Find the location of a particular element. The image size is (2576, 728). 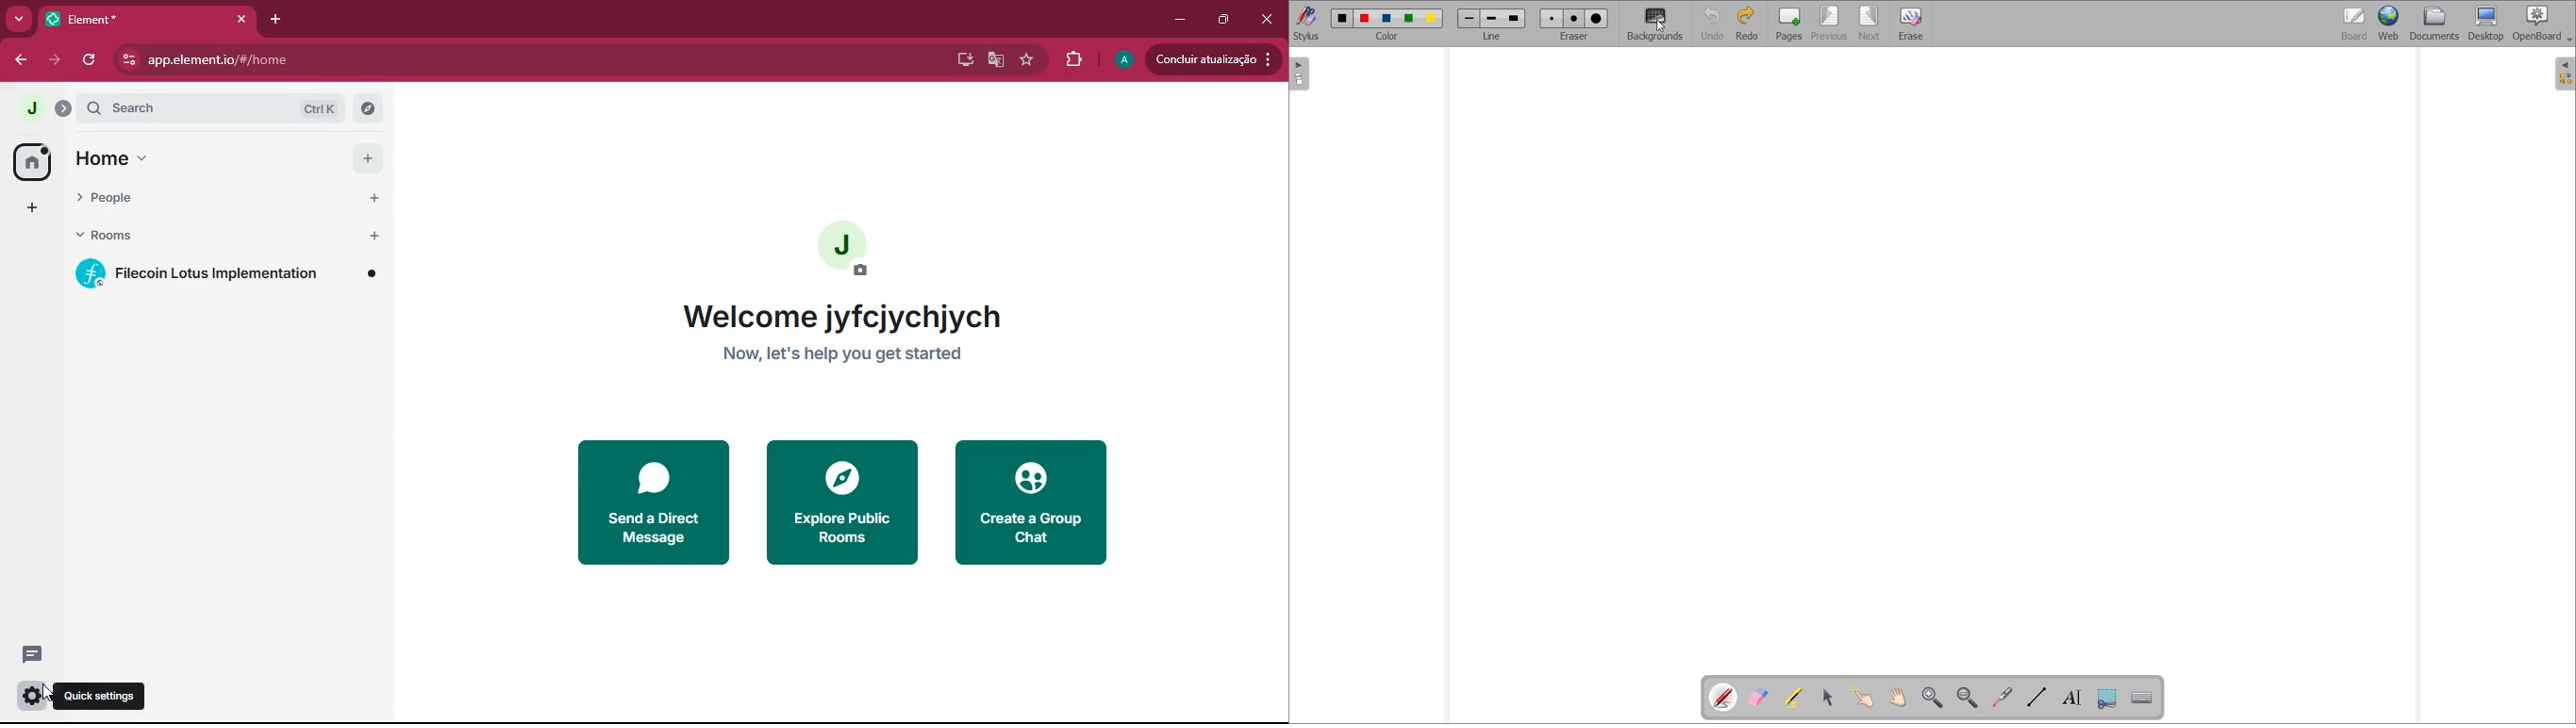

profile picture is located at coordinates (848, 249).